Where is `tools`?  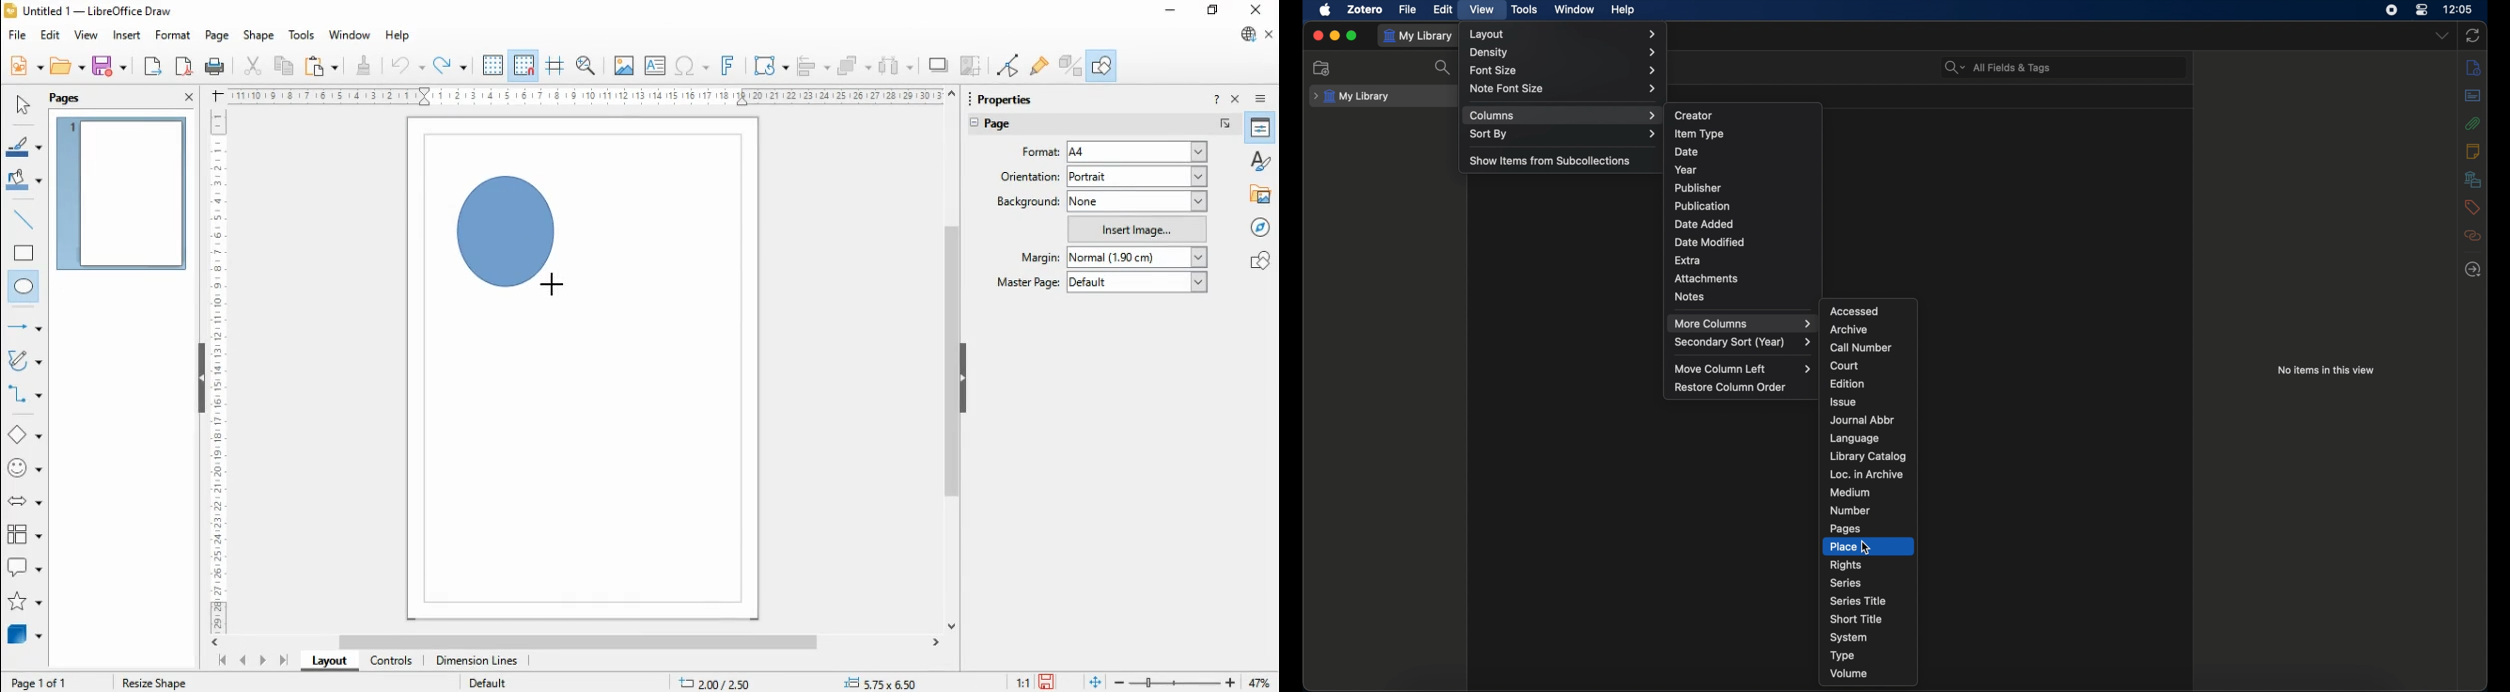 tools is located at coordinates (1525, 10).